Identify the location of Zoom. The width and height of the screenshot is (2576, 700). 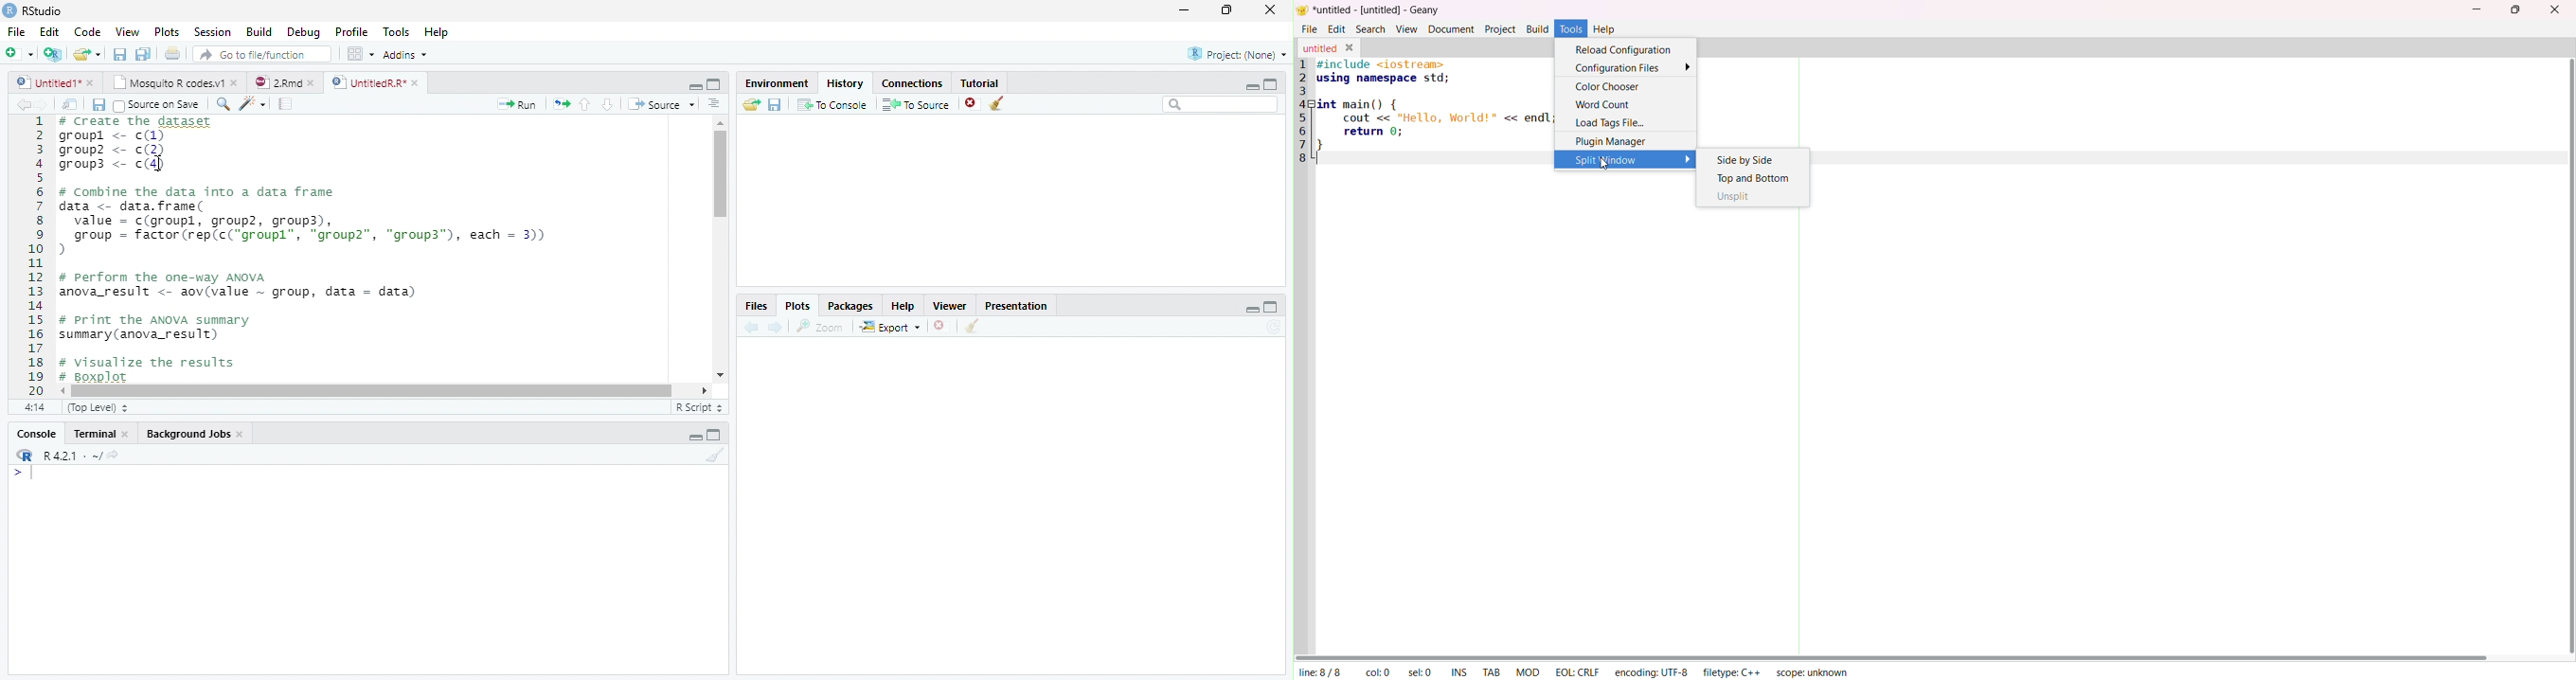
(821, 327).